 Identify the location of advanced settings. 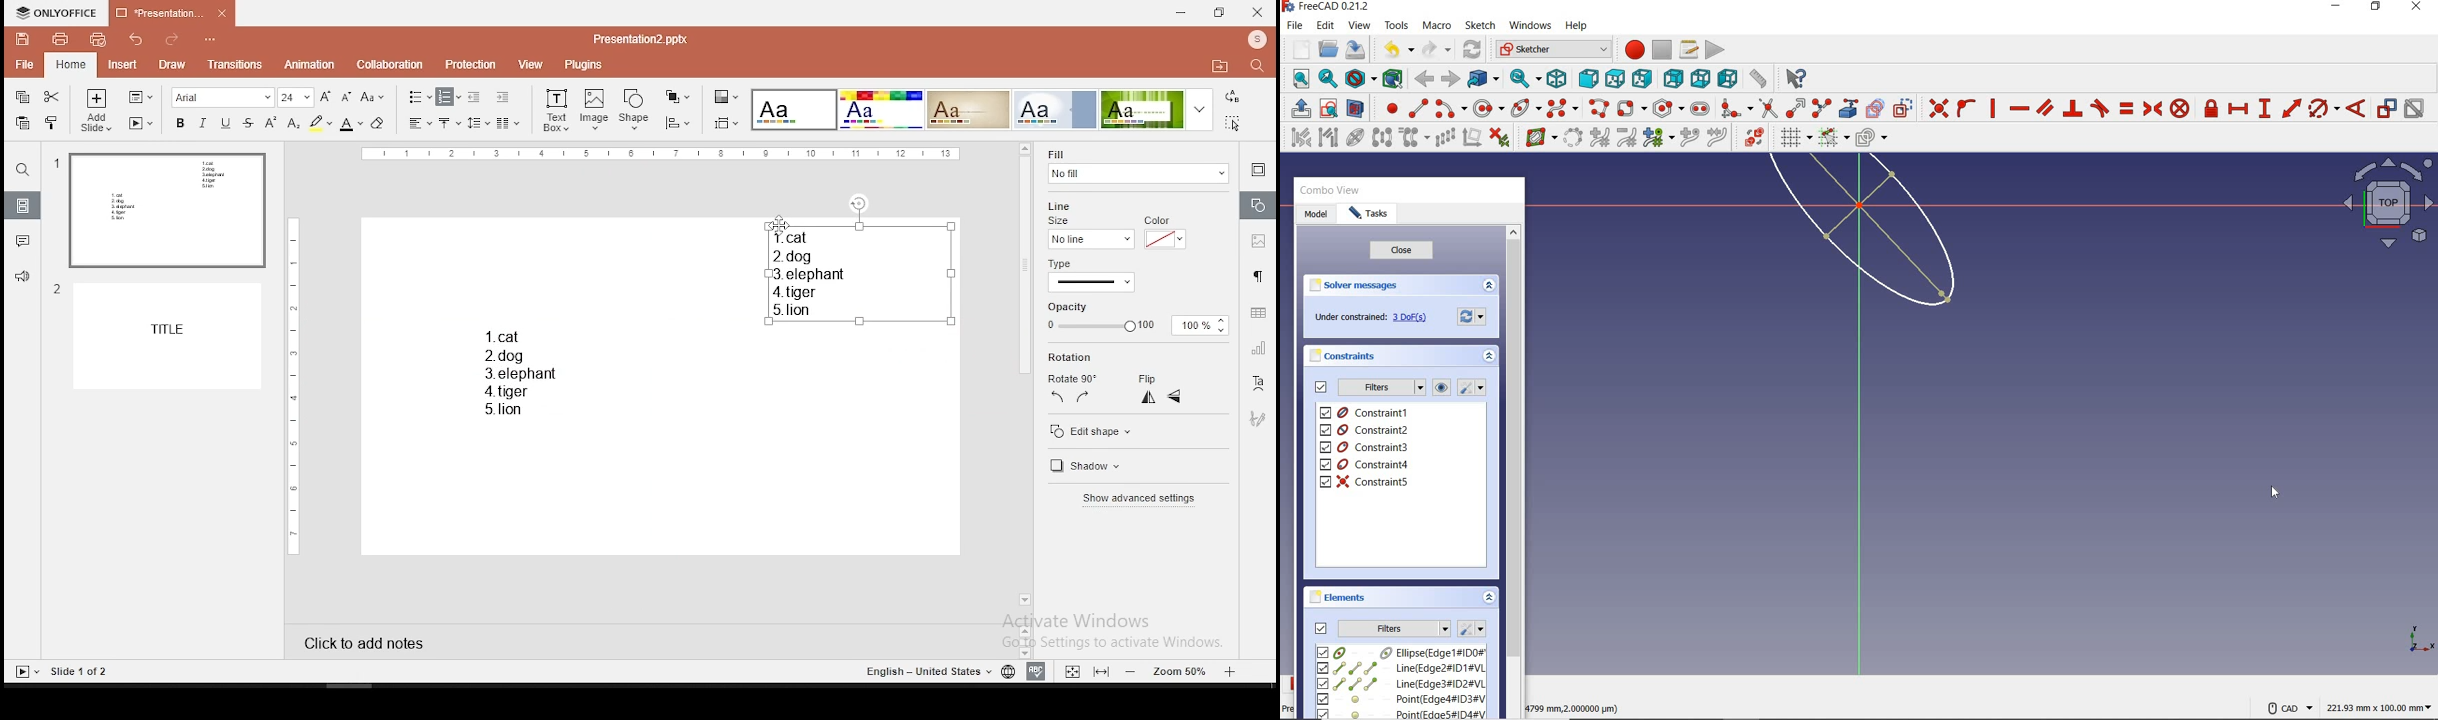
(1144, 499).